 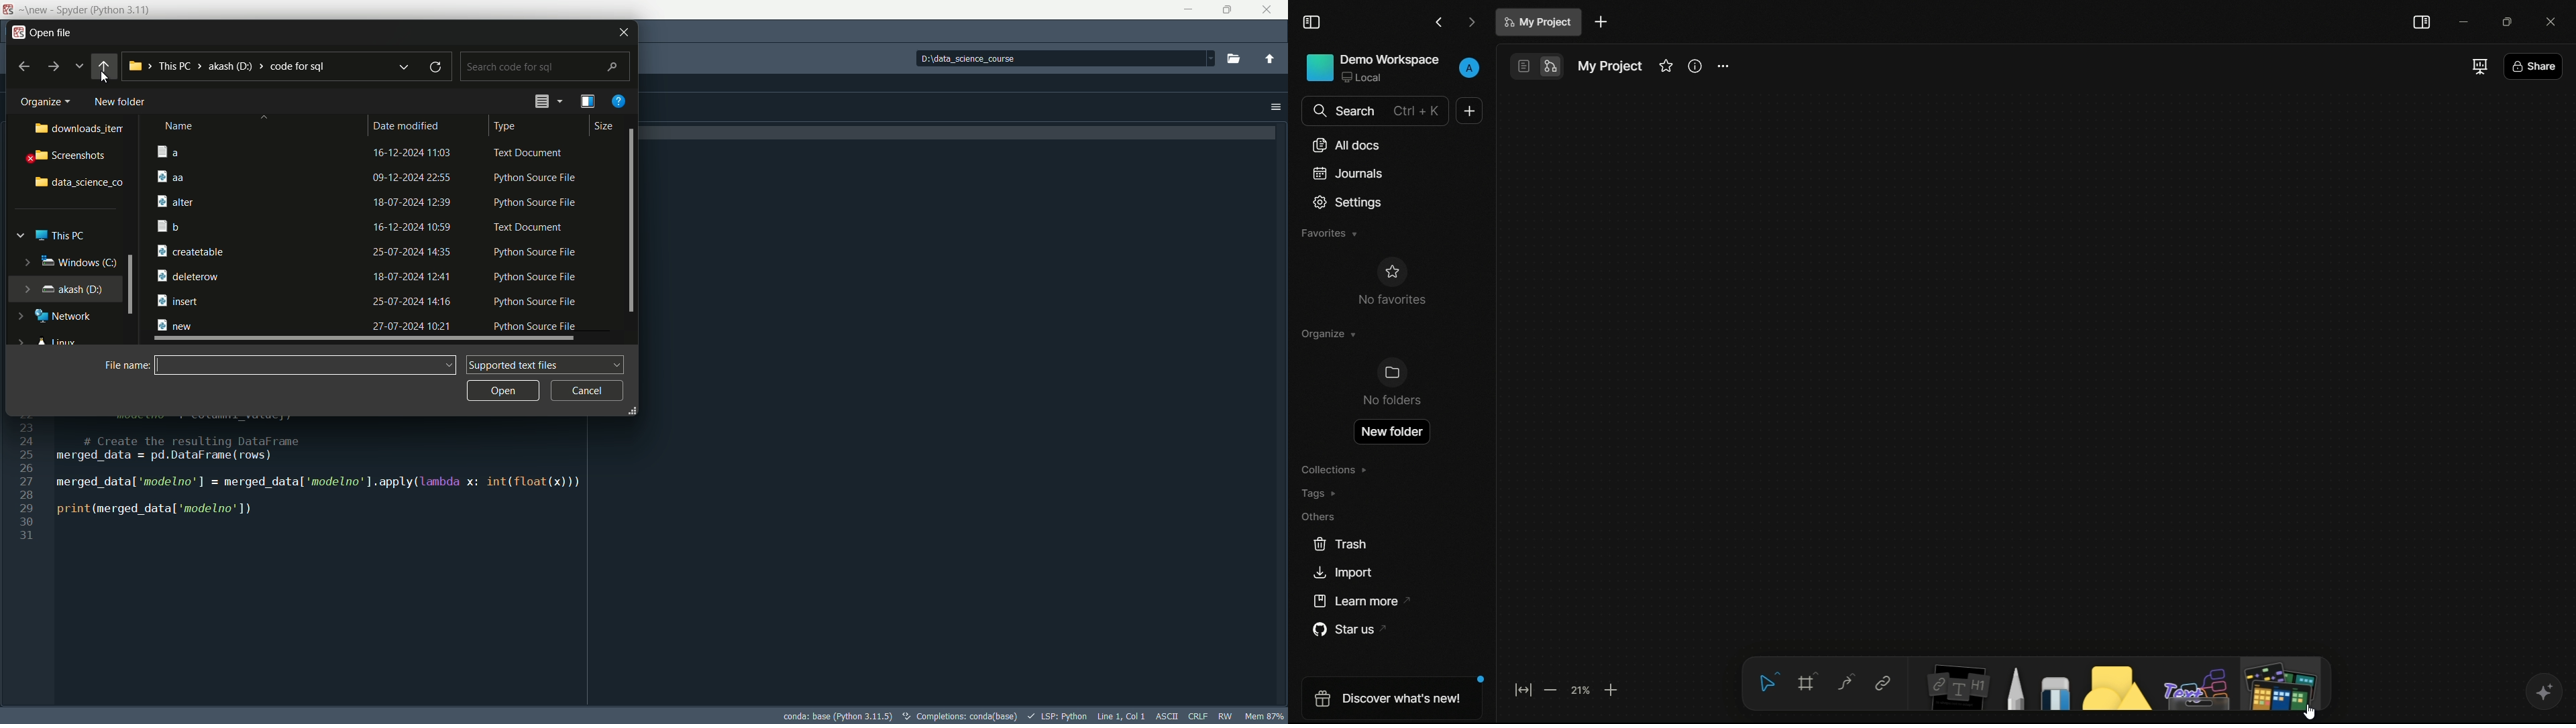 What do you see at coordinates (545, 101) in the screenshot?
I see `change the view` at bounding box center [545, 101].